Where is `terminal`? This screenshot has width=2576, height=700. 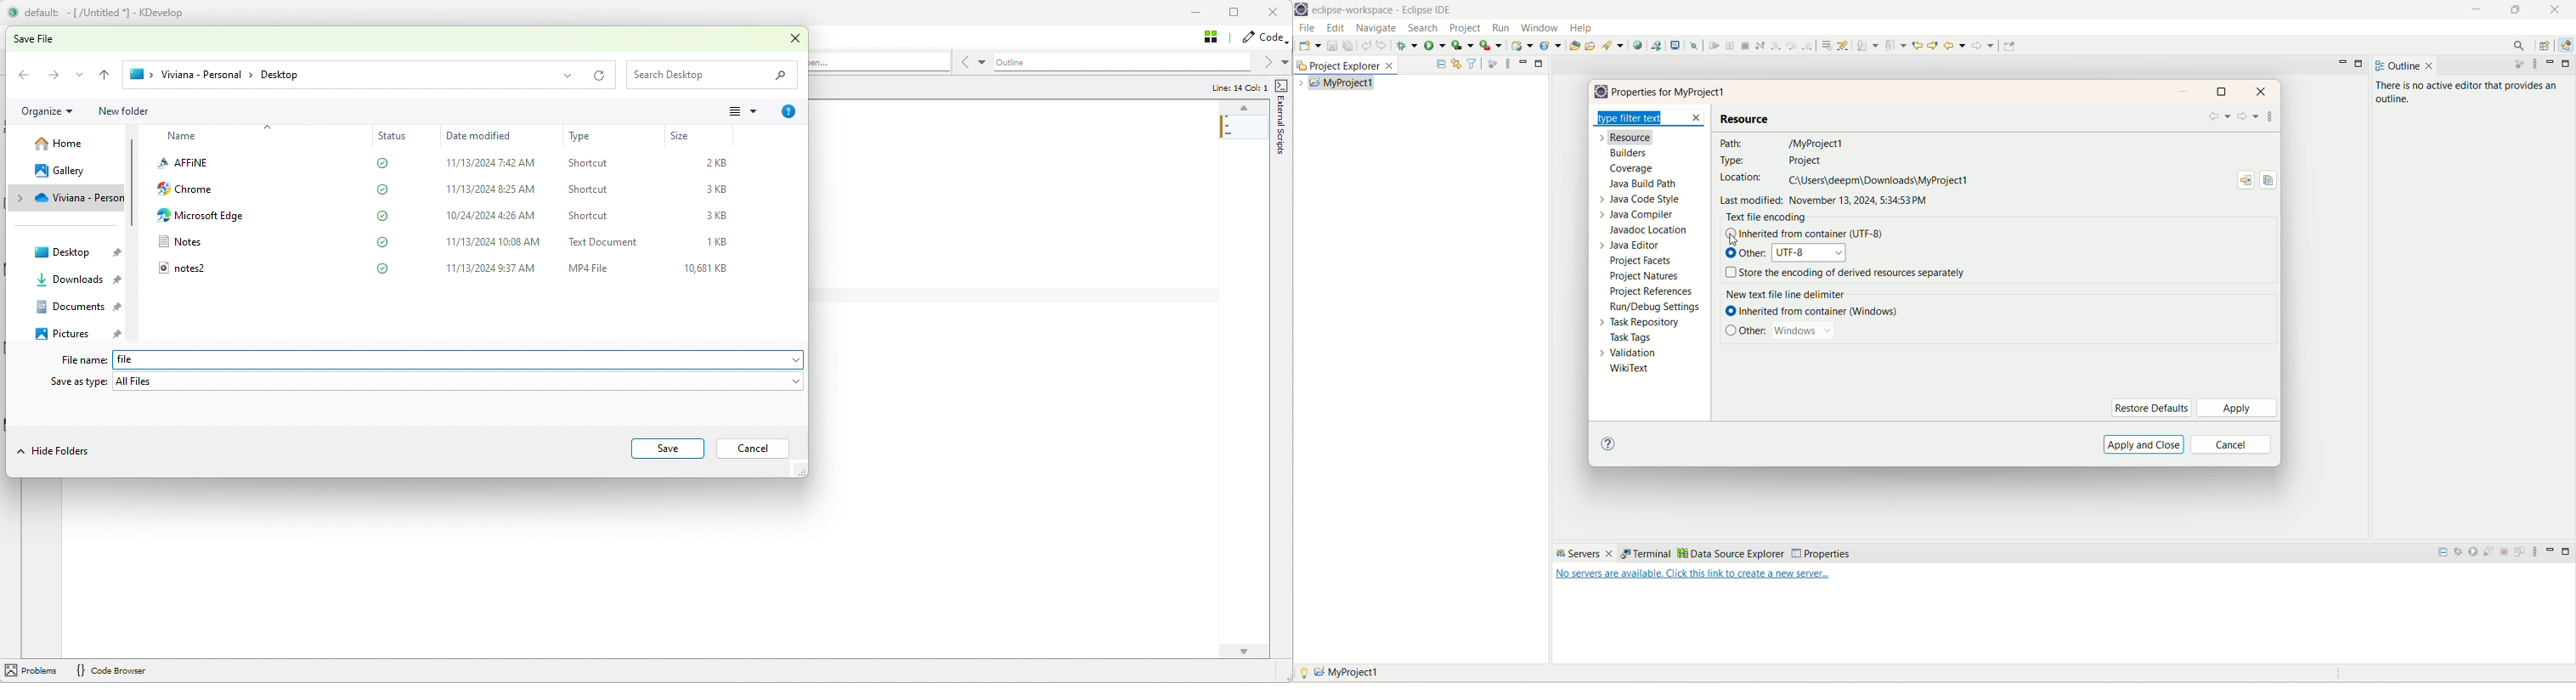 terminal is located at coordinates (1644, 553).